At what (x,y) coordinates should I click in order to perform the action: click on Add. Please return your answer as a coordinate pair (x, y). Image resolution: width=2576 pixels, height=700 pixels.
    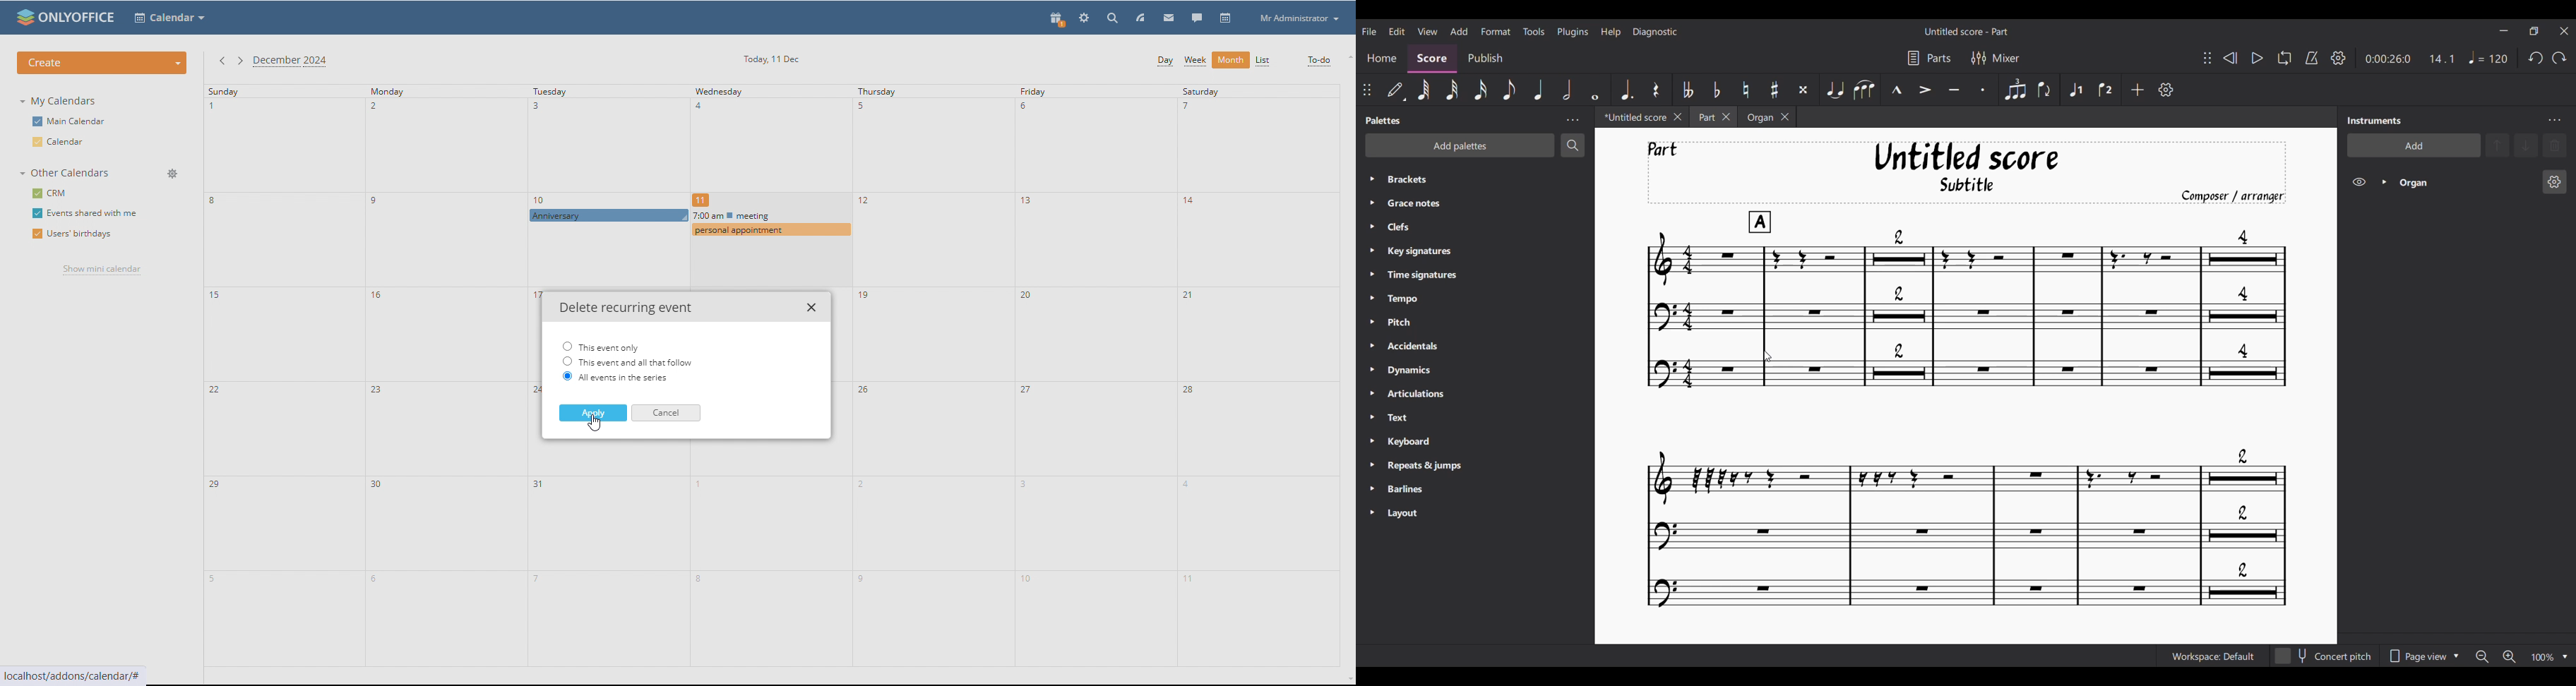
    Looking at the image, I should click on (2137, 90).